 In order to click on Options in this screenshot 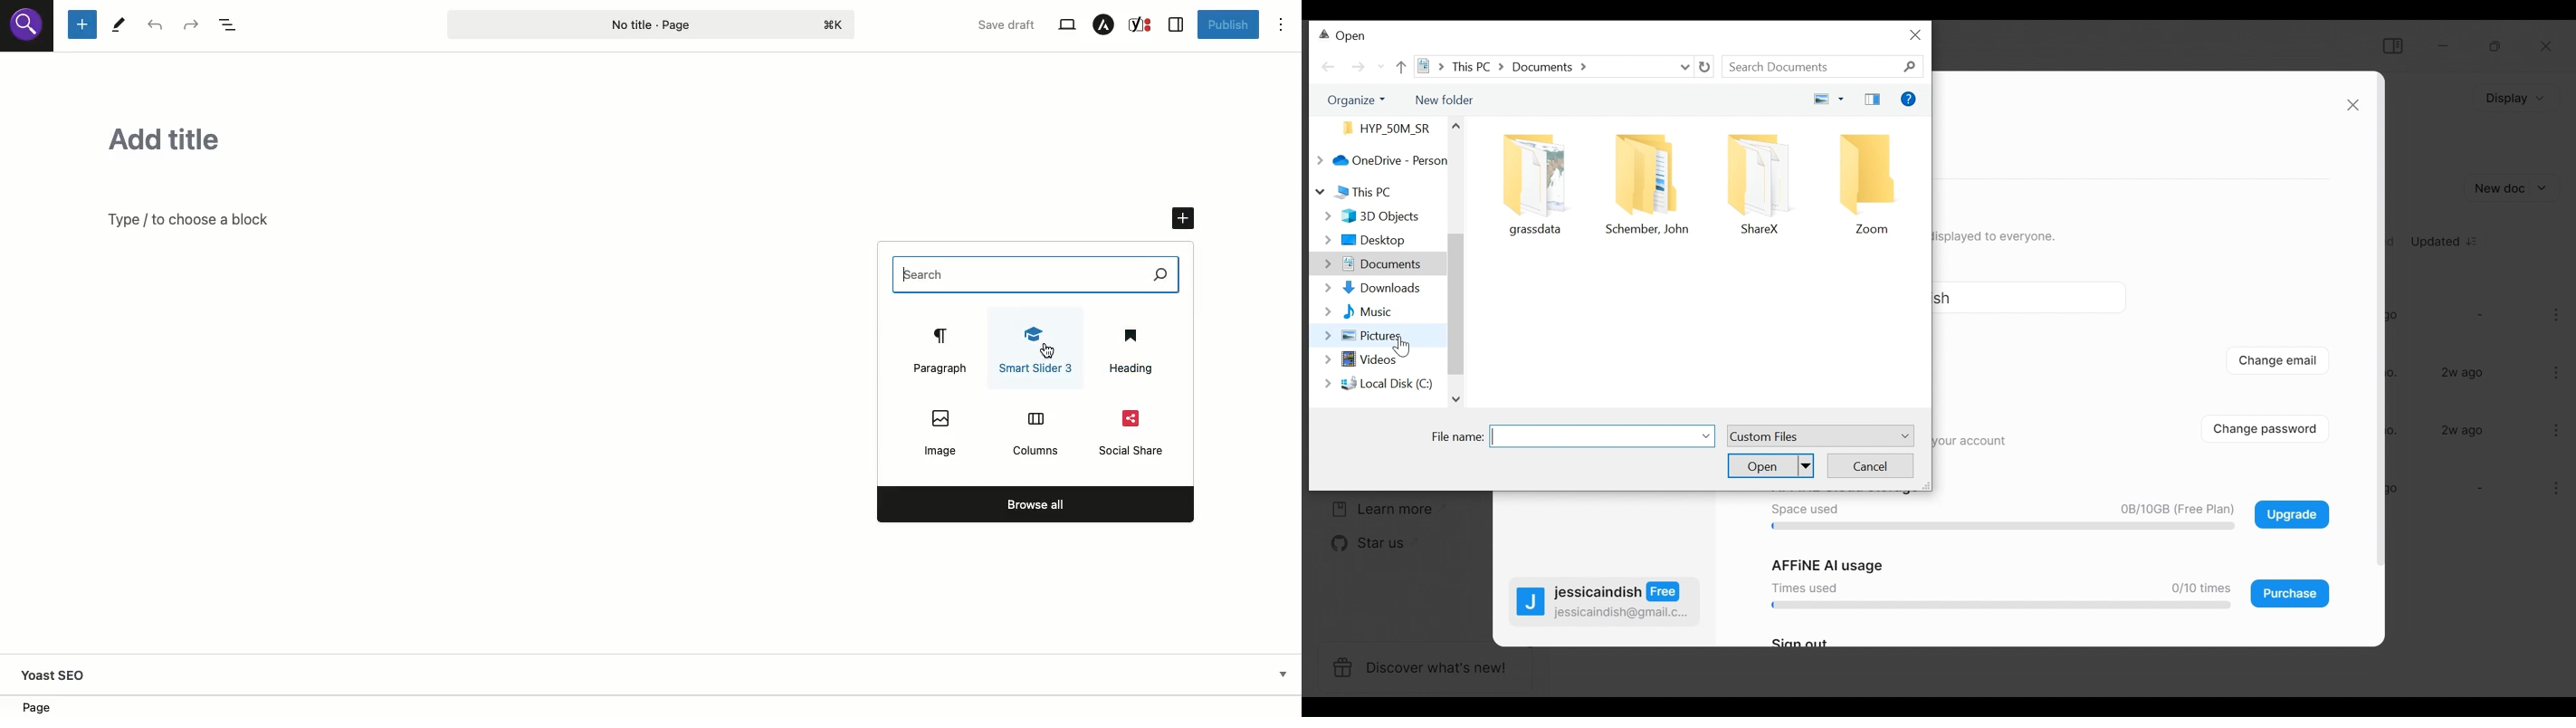, I will do `click(1281, 24)`.